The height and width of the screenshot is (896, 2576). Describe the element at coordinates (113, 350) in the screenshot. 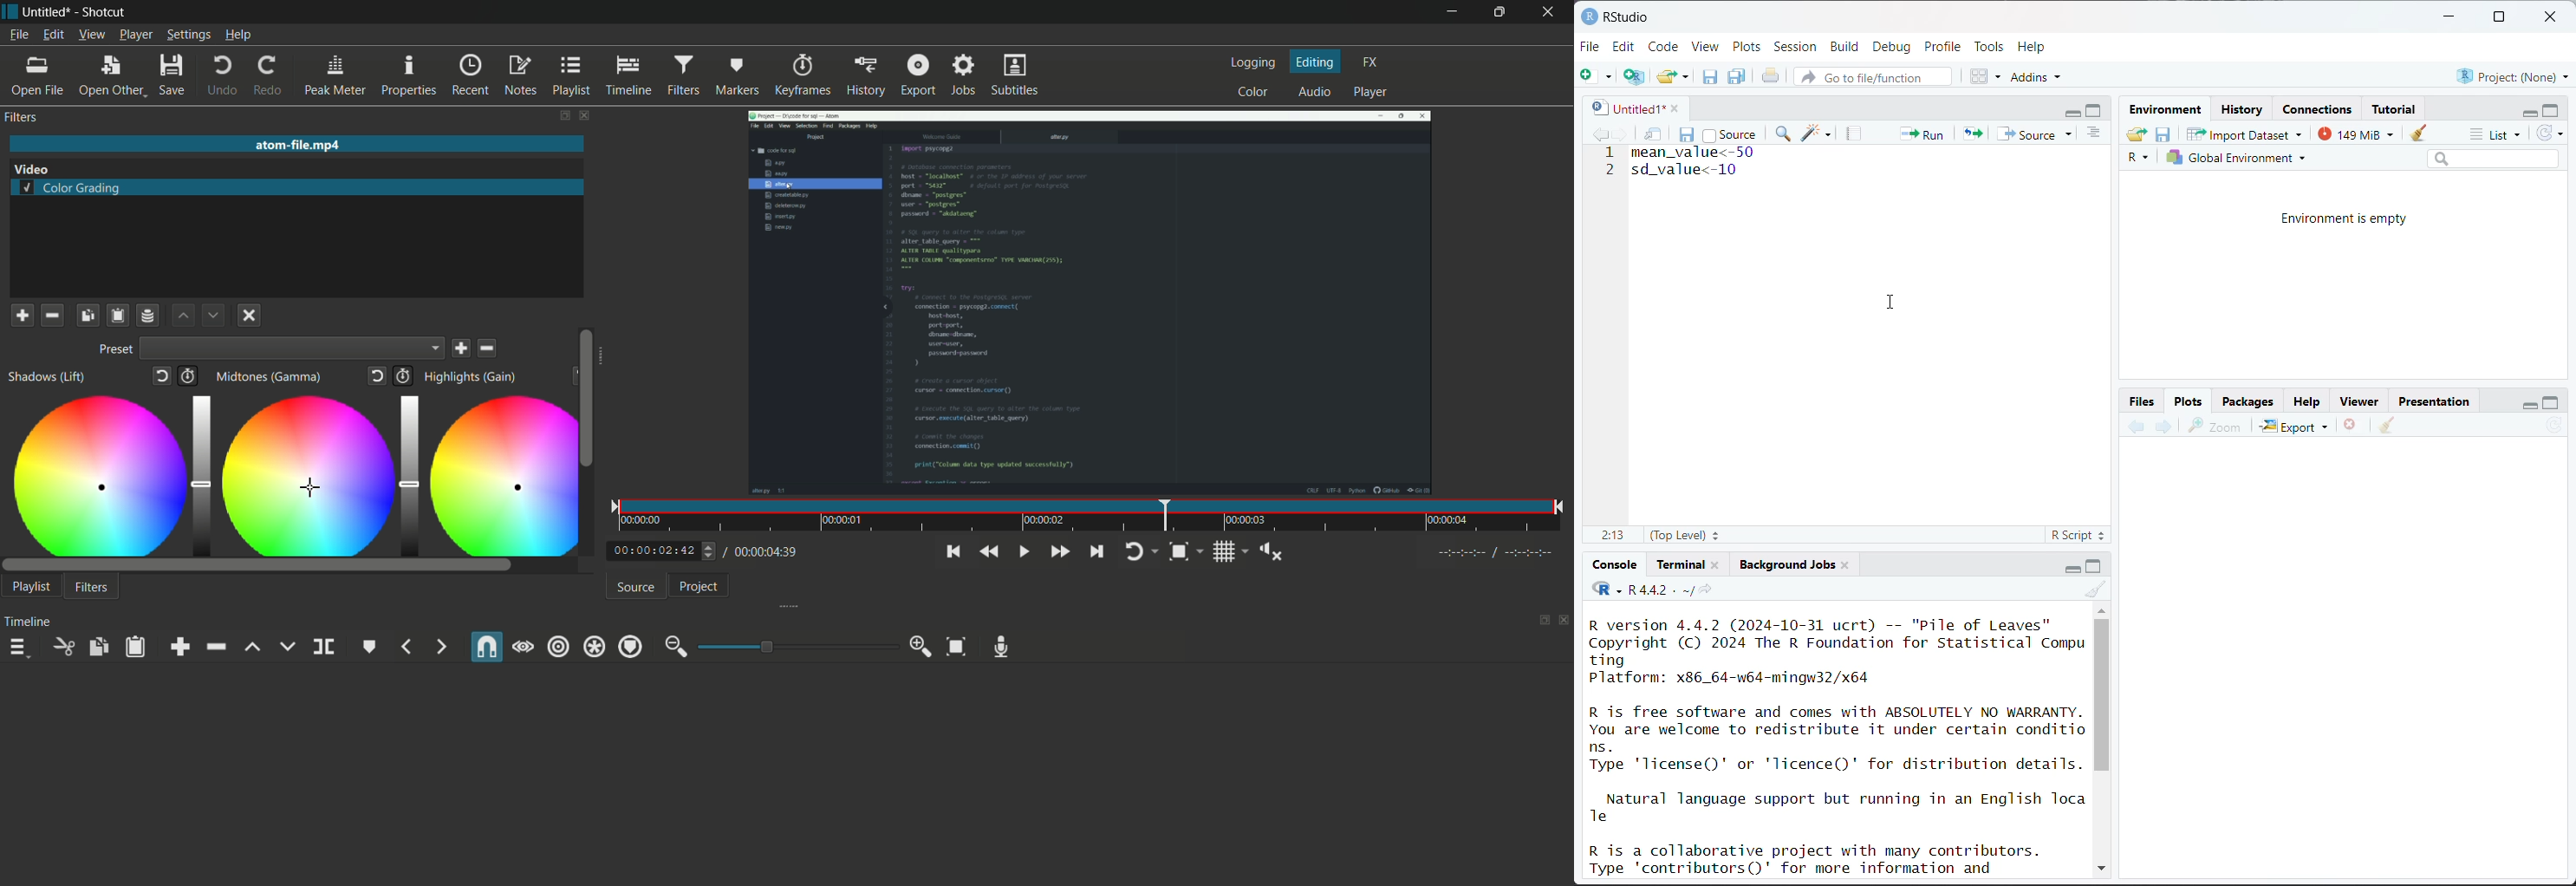

I see `Present` at that location.